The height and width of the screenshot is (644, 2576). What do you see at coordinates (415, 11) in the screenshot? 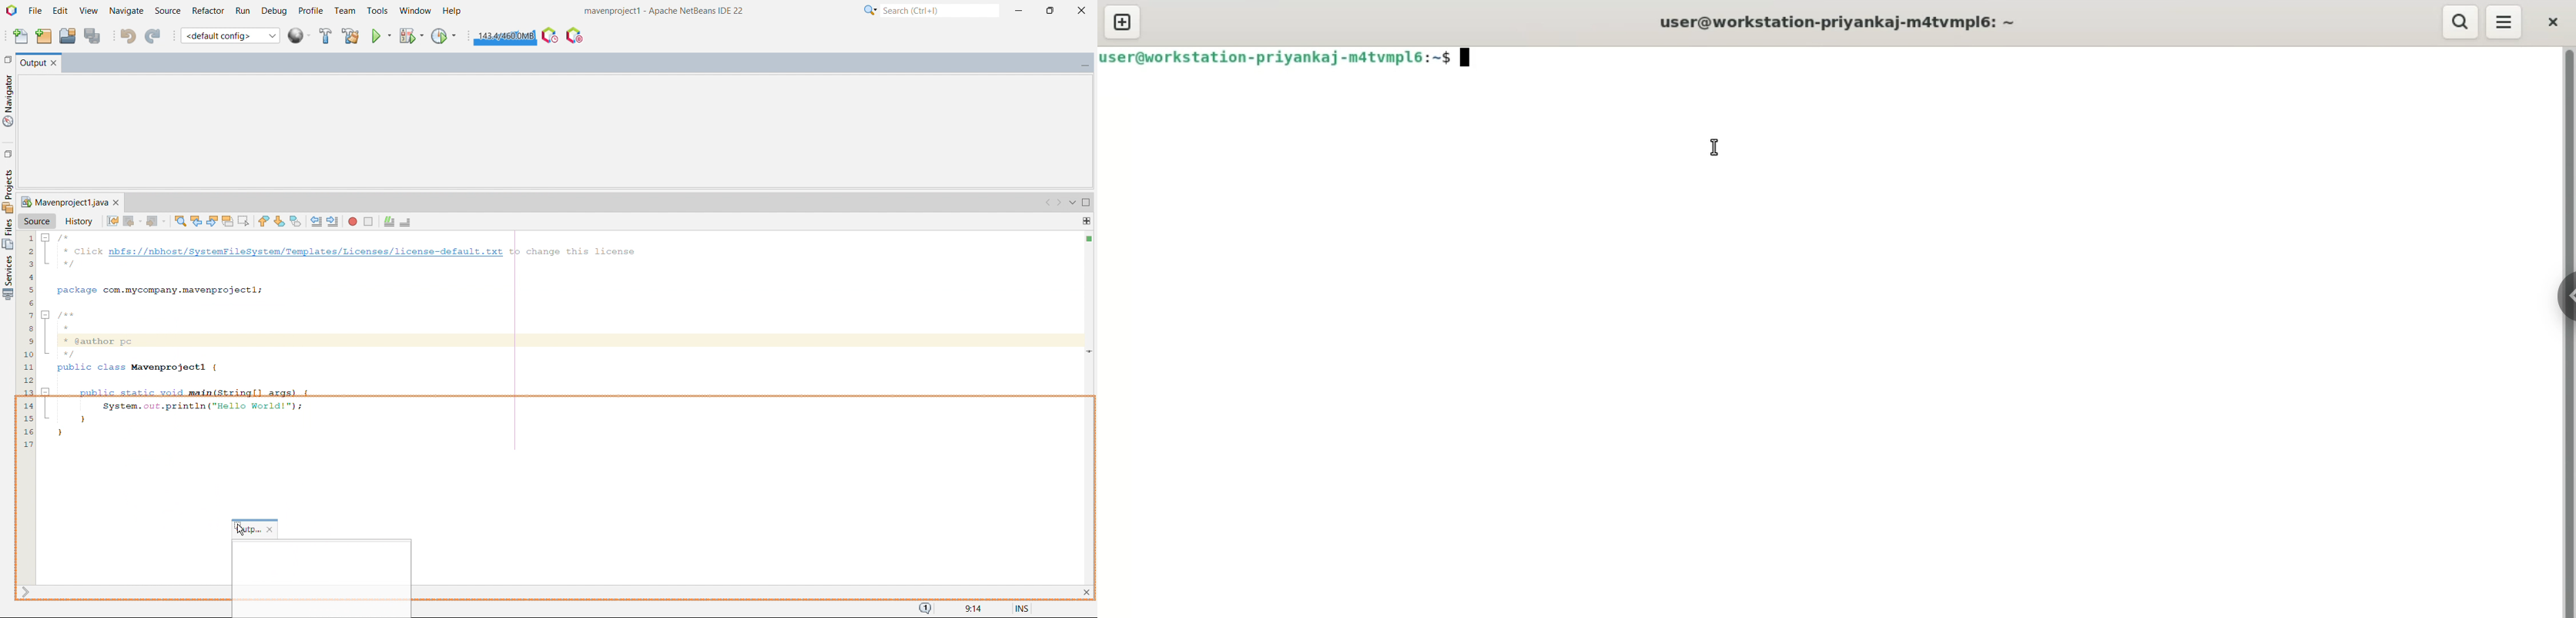
I see `window` at bounding box center [415, 11].